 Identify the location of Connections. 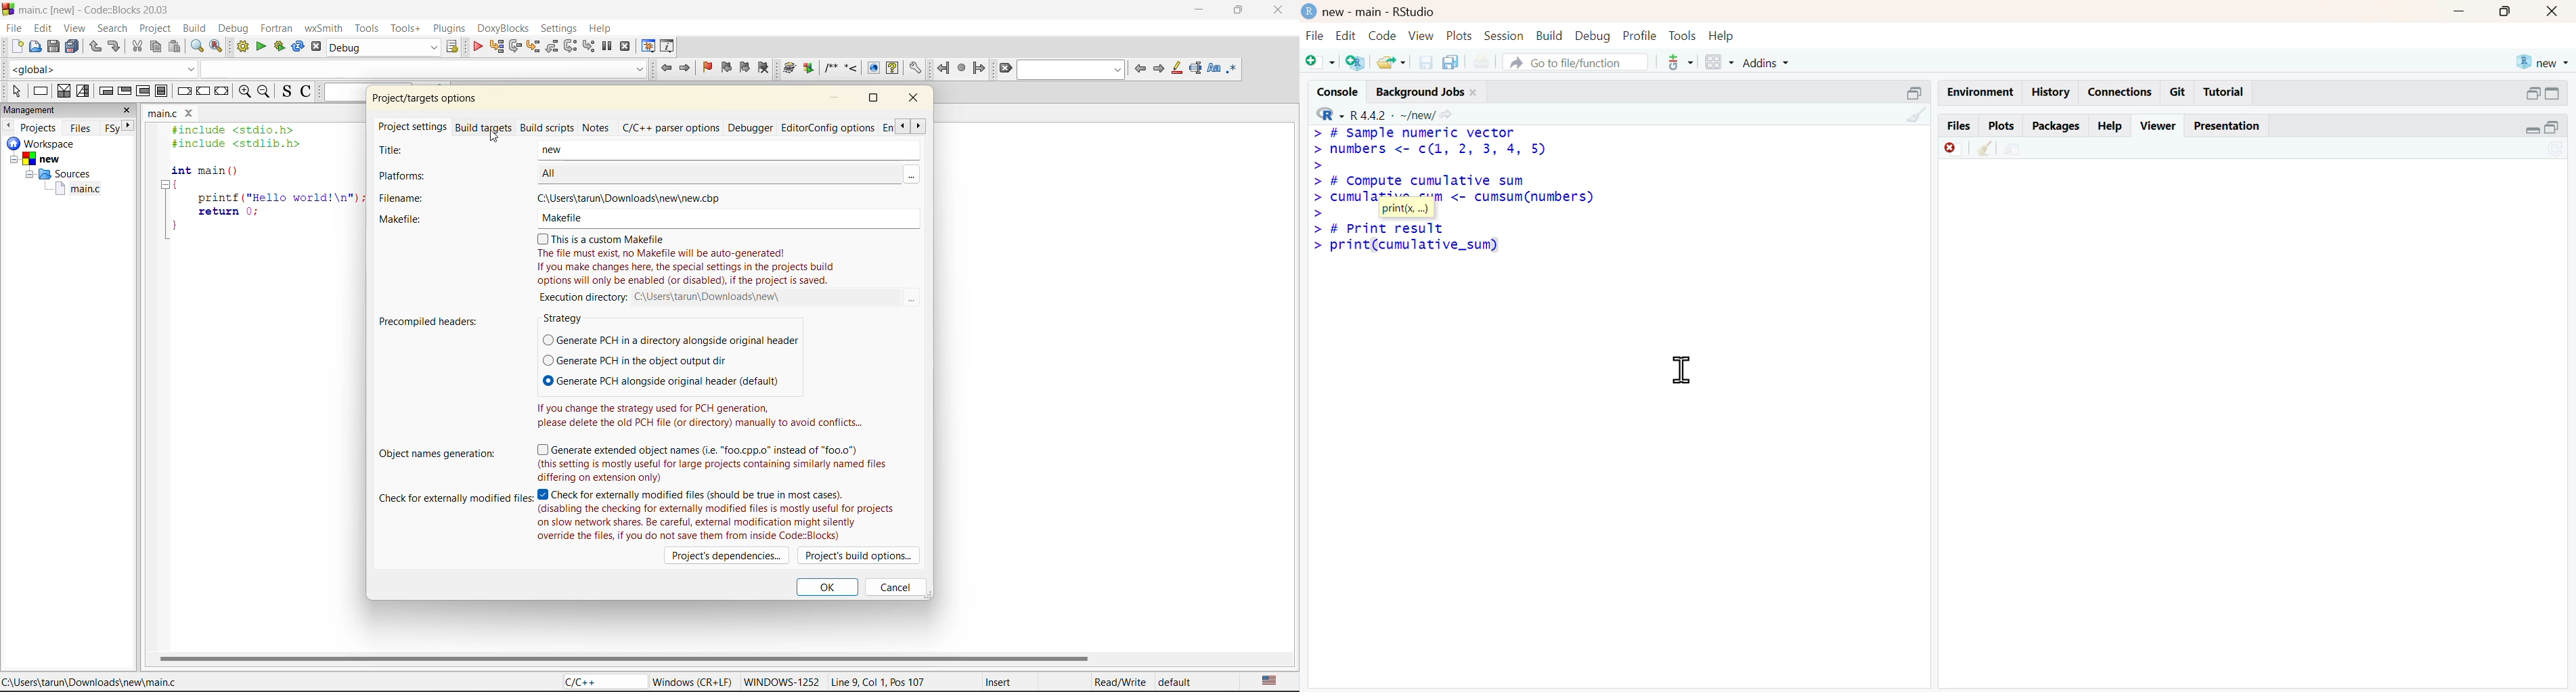
(2123, 93).